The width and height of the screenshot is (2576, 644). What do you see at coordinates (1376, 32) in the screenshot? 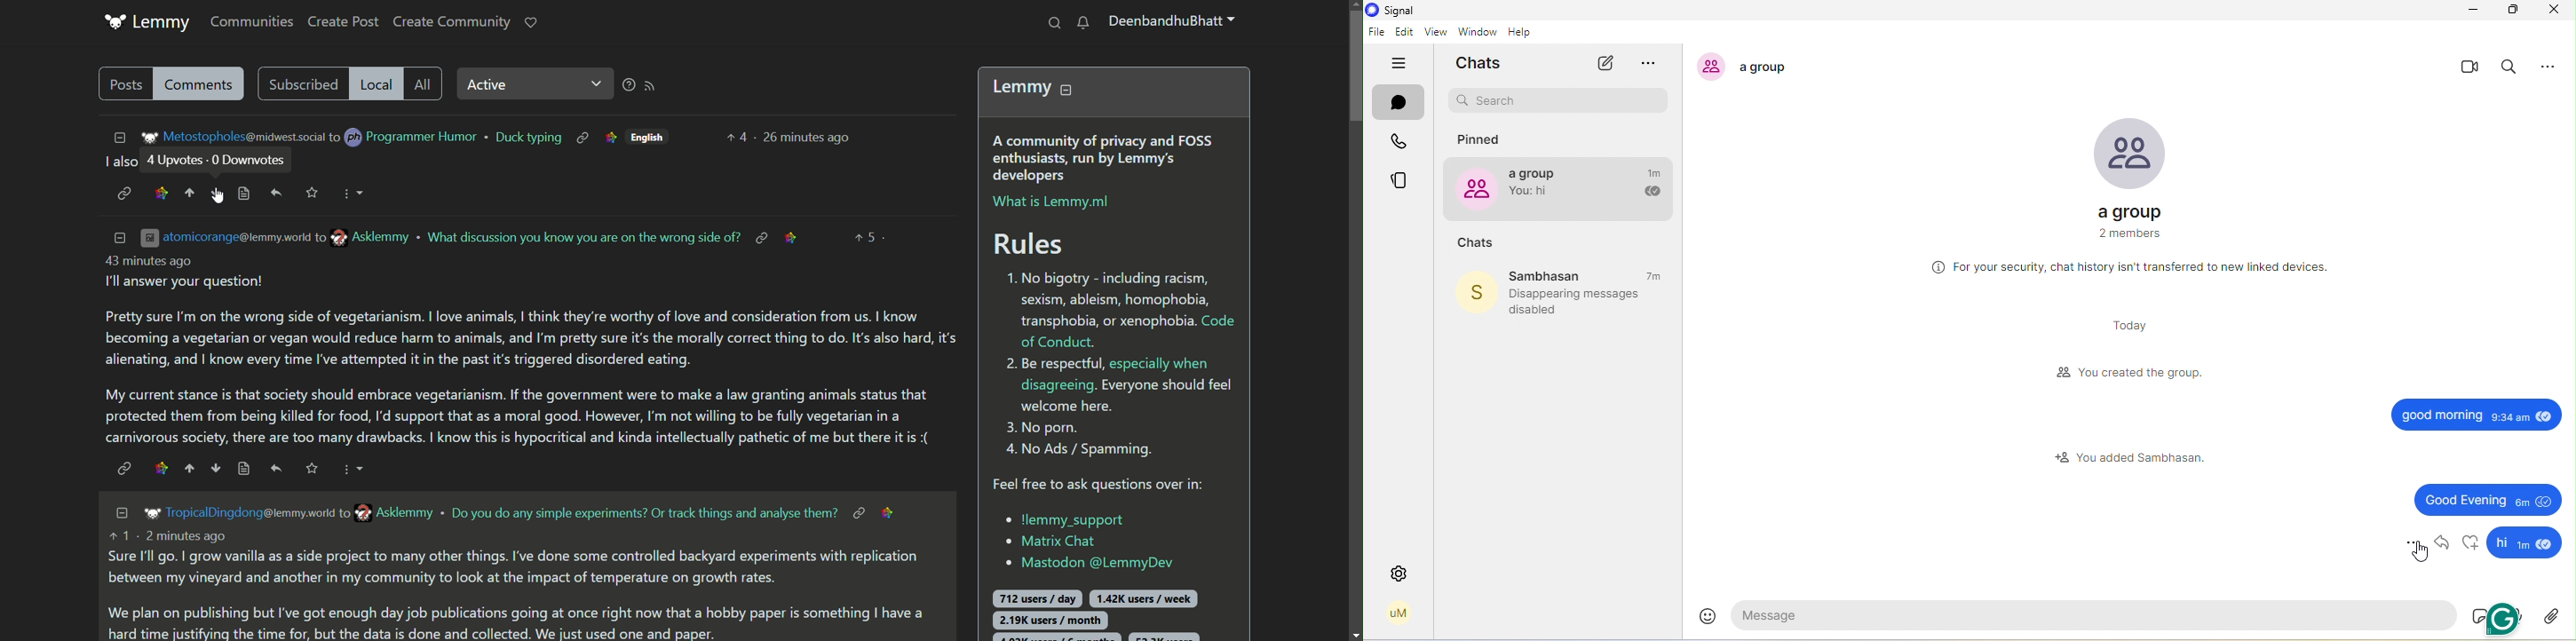
I see `file` at bounding box center [1376, 32].